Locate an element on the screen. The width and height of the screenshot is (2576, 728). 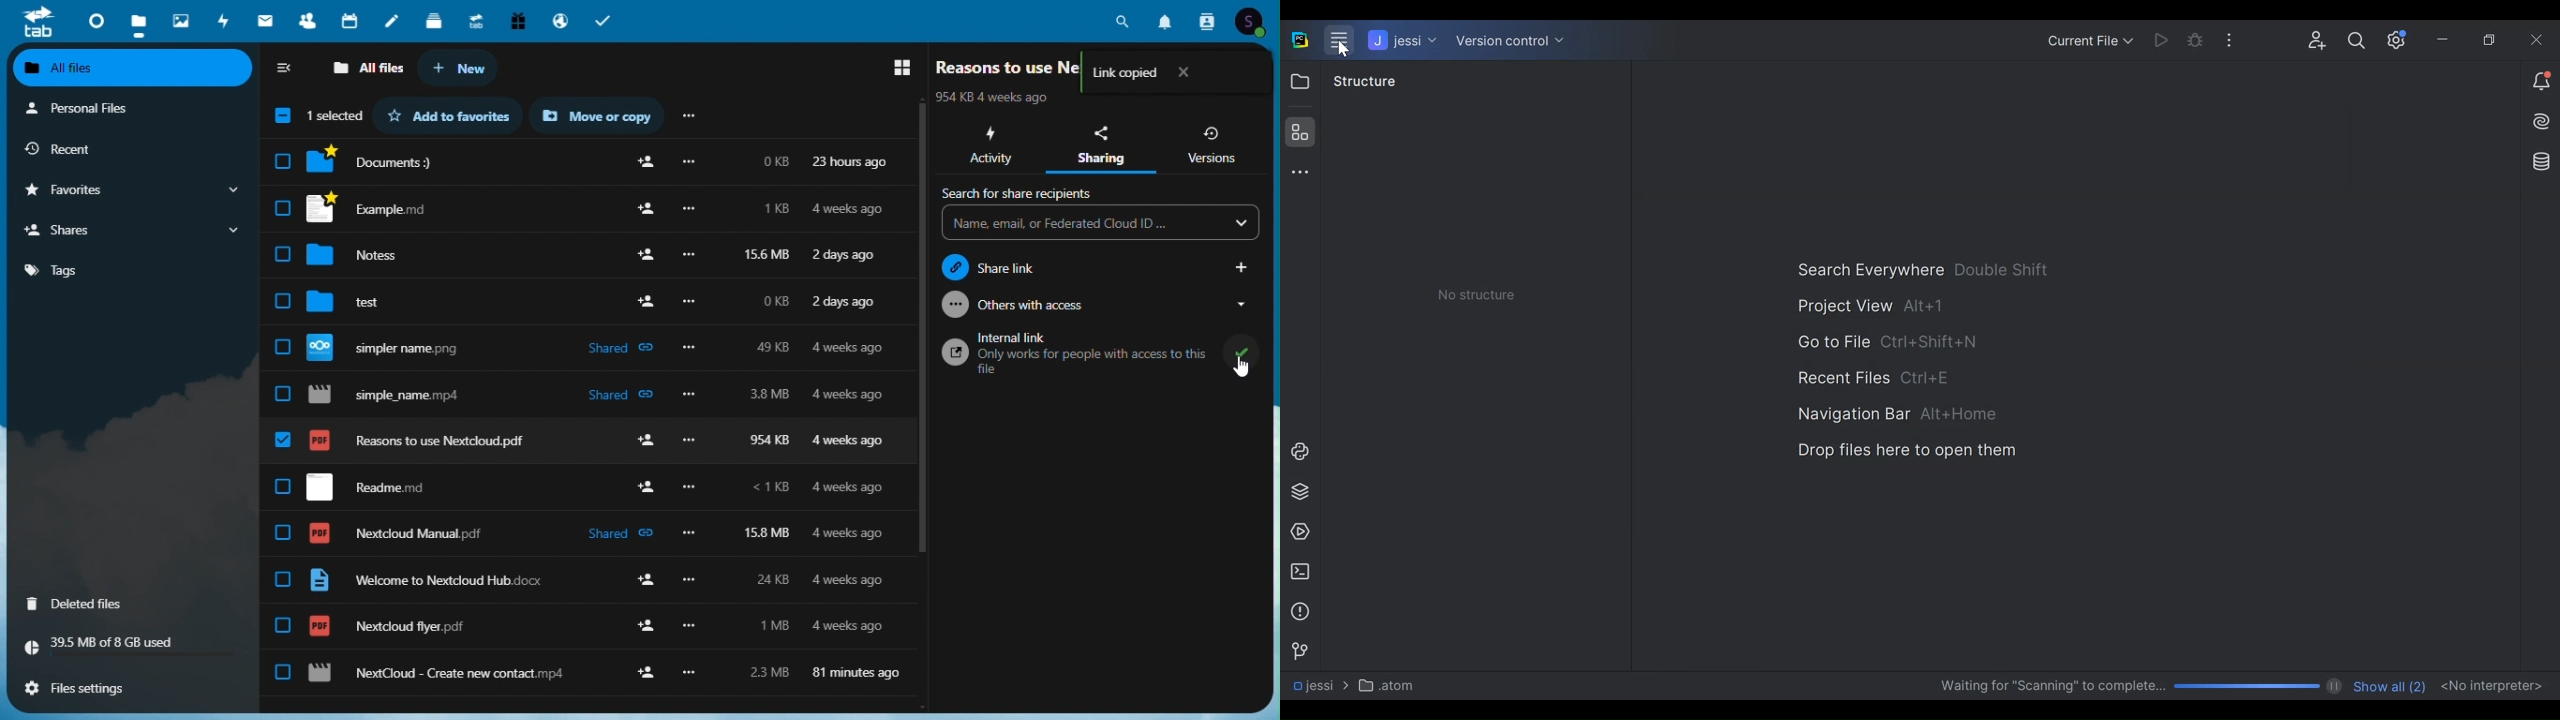
3.8mb is located at coordinates (773, 394).